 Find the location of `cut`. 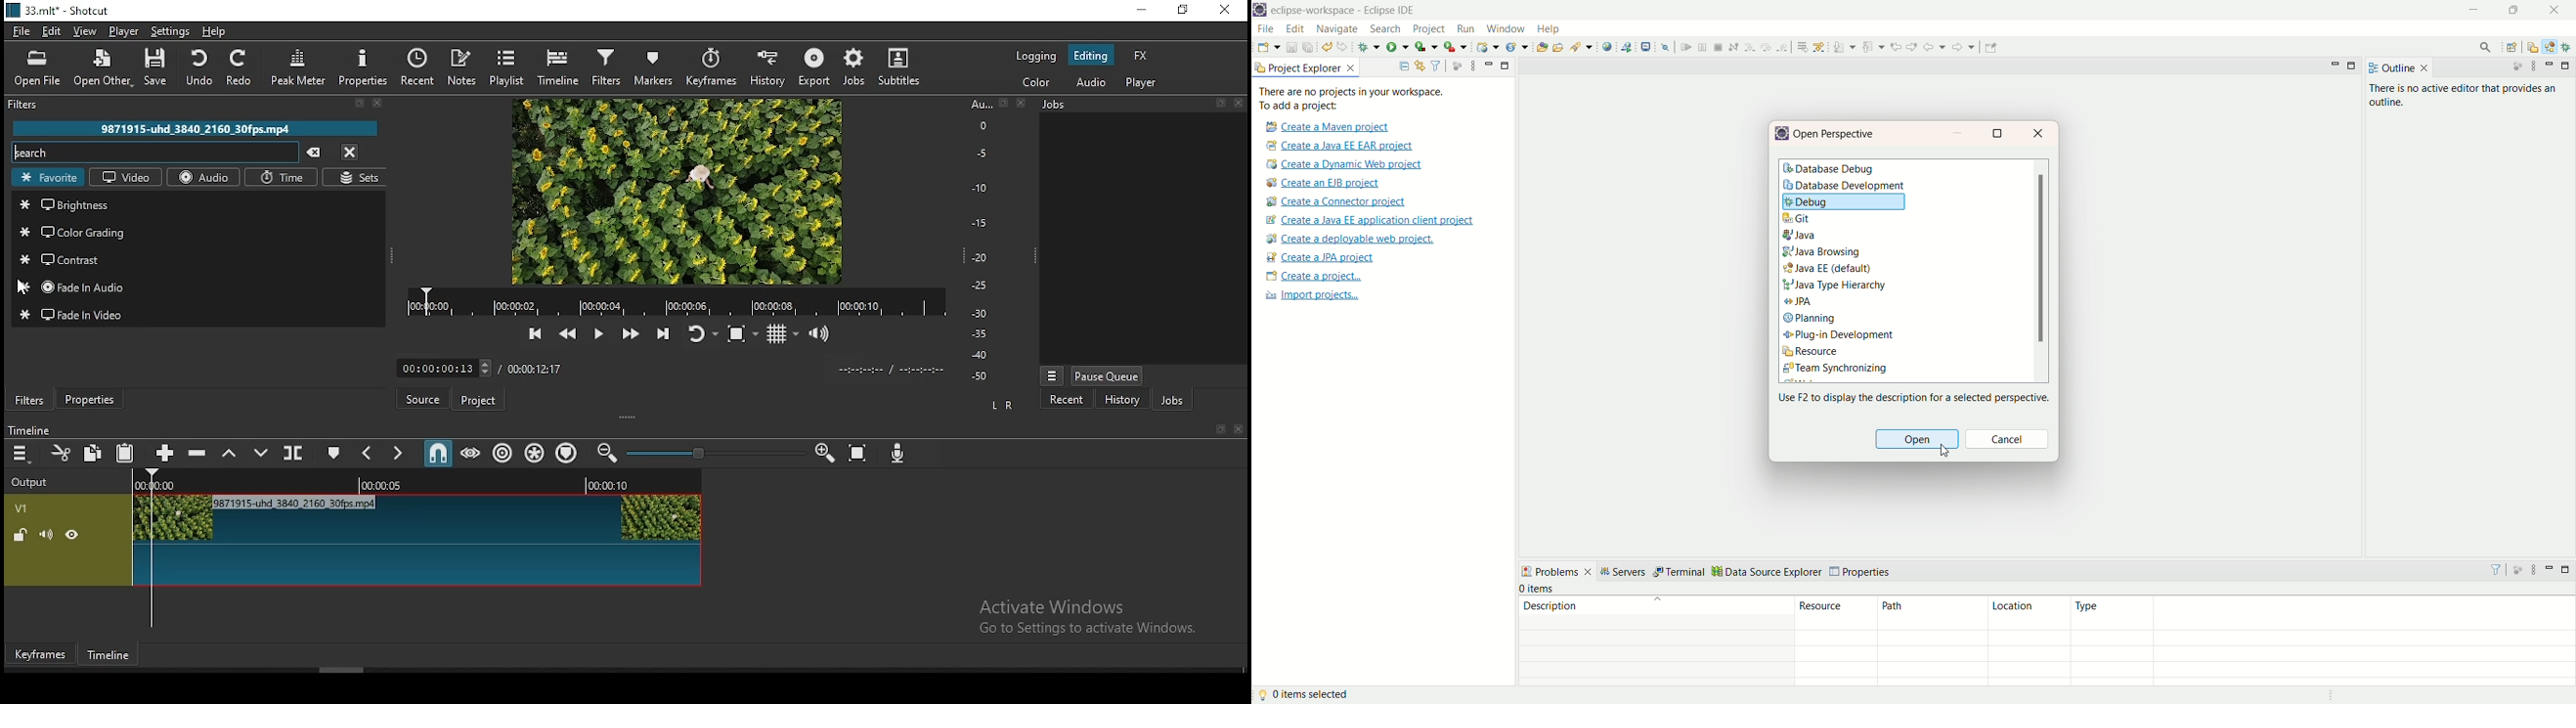

cut is located at coordinates (63, 454).